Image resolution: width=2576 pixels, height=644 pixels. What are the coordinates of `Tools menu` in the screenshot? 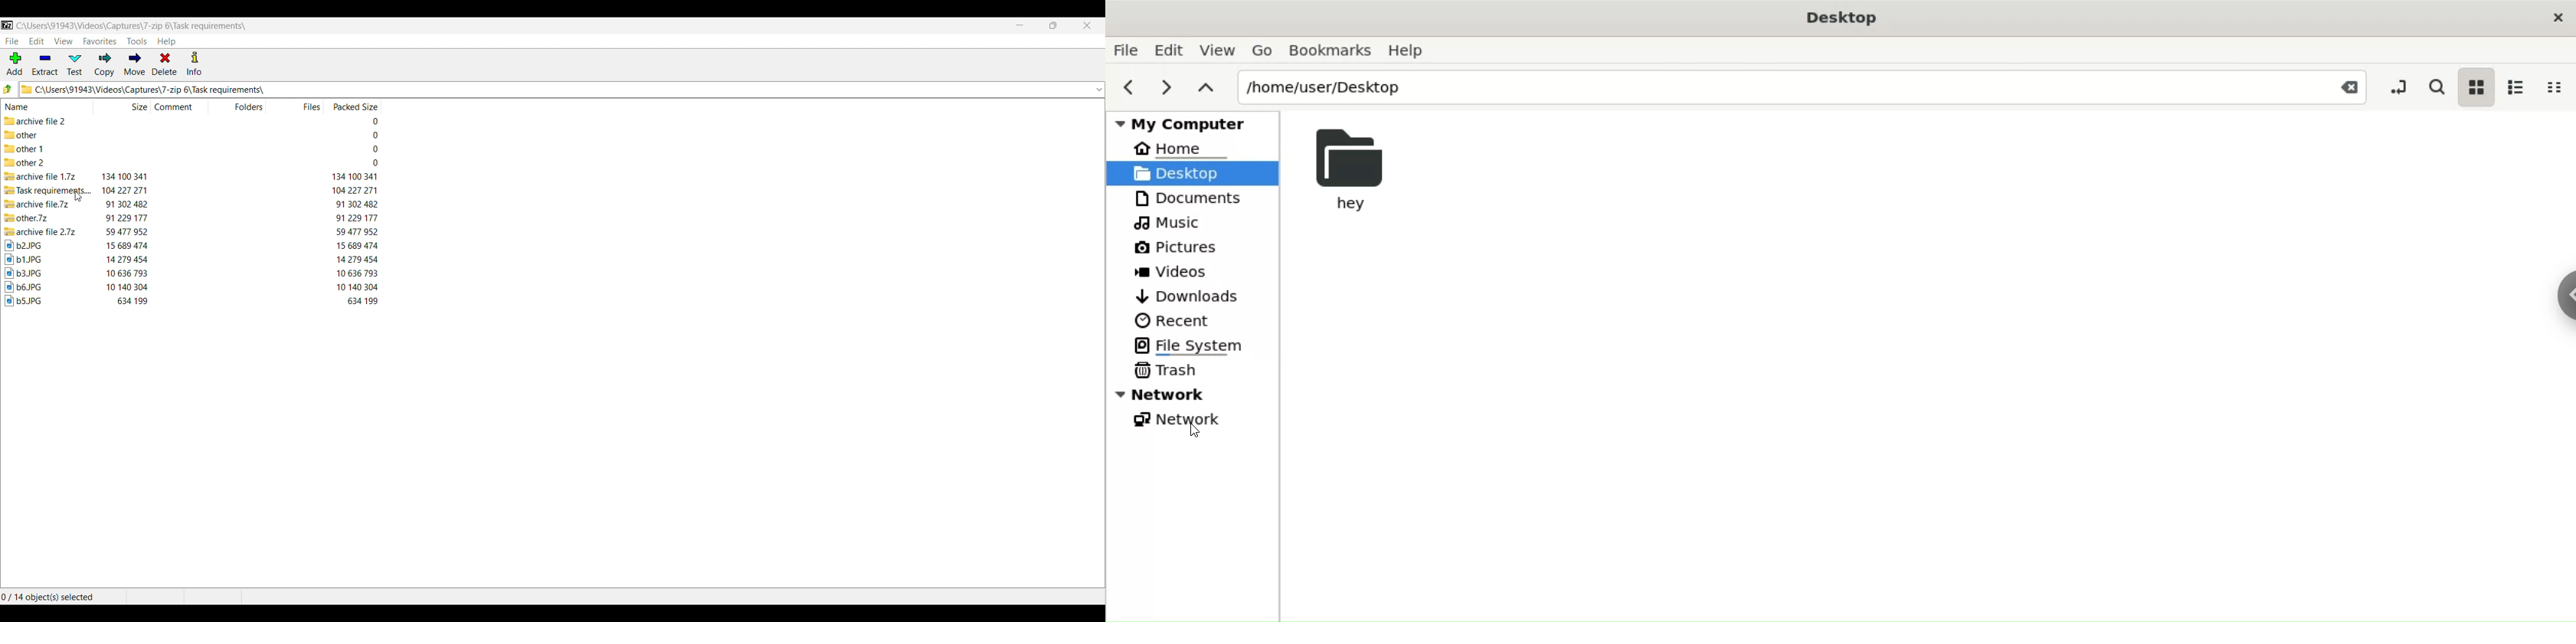 It's located at (137, 41).